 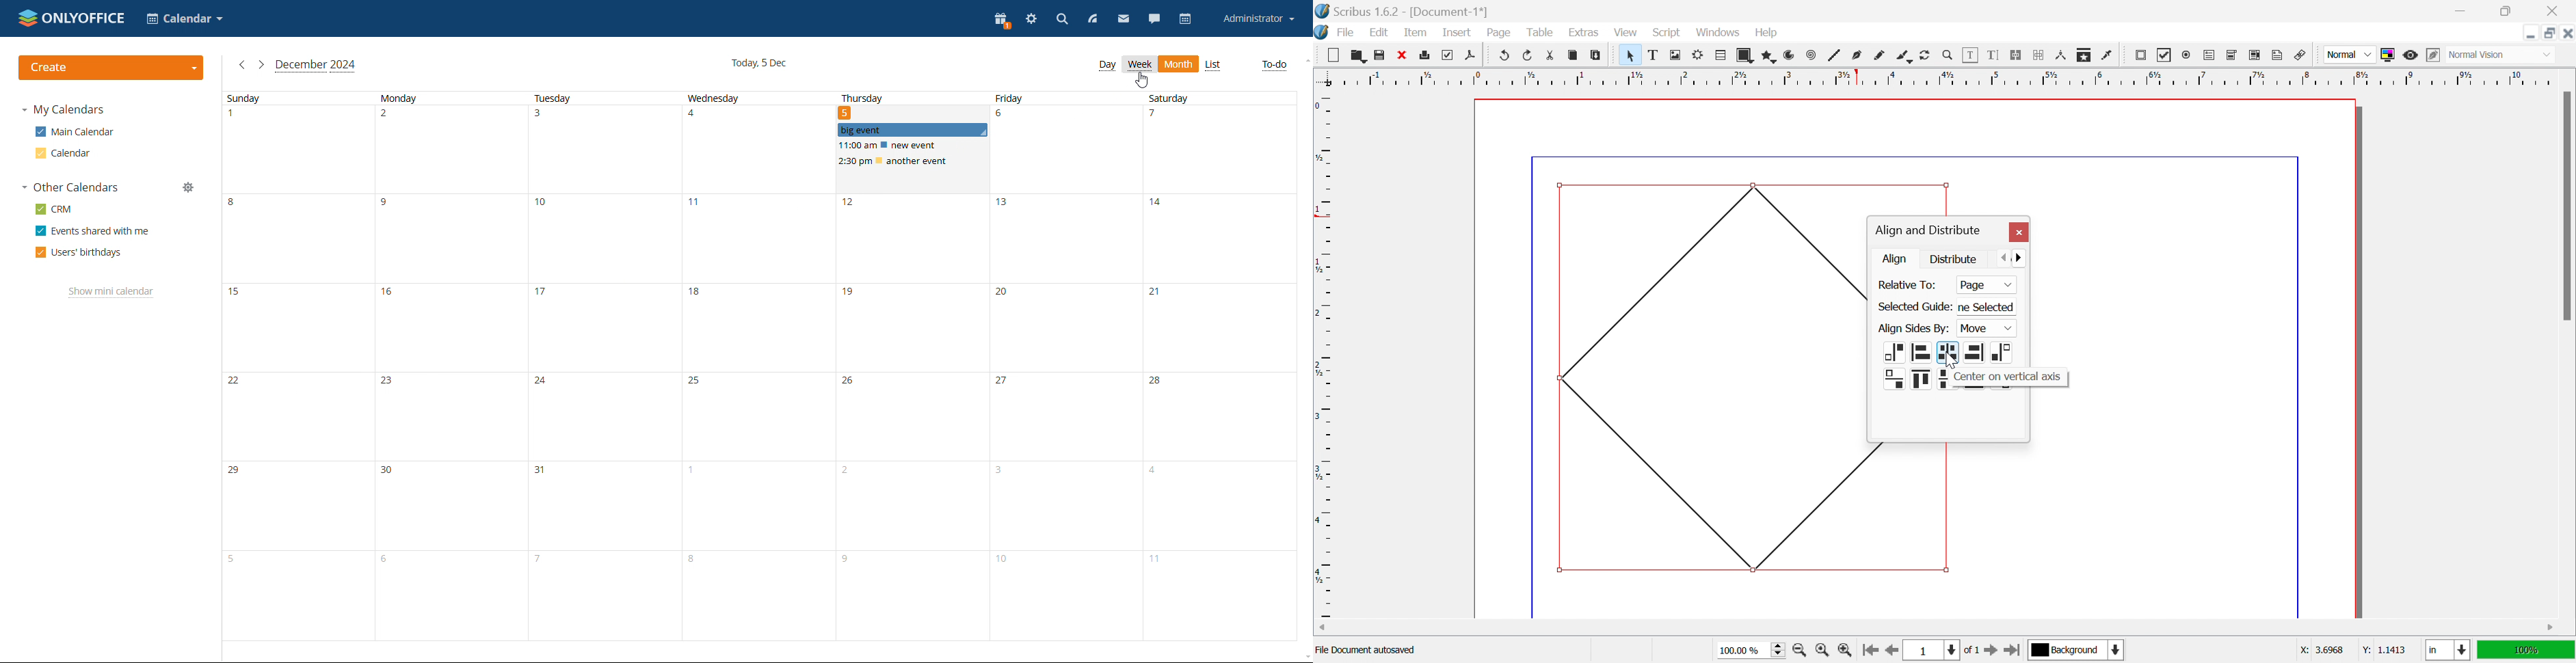 What do you see at coordinates (1142, 80) in the screenshot?
I see `cursor` at bounding box center [1142, 80].